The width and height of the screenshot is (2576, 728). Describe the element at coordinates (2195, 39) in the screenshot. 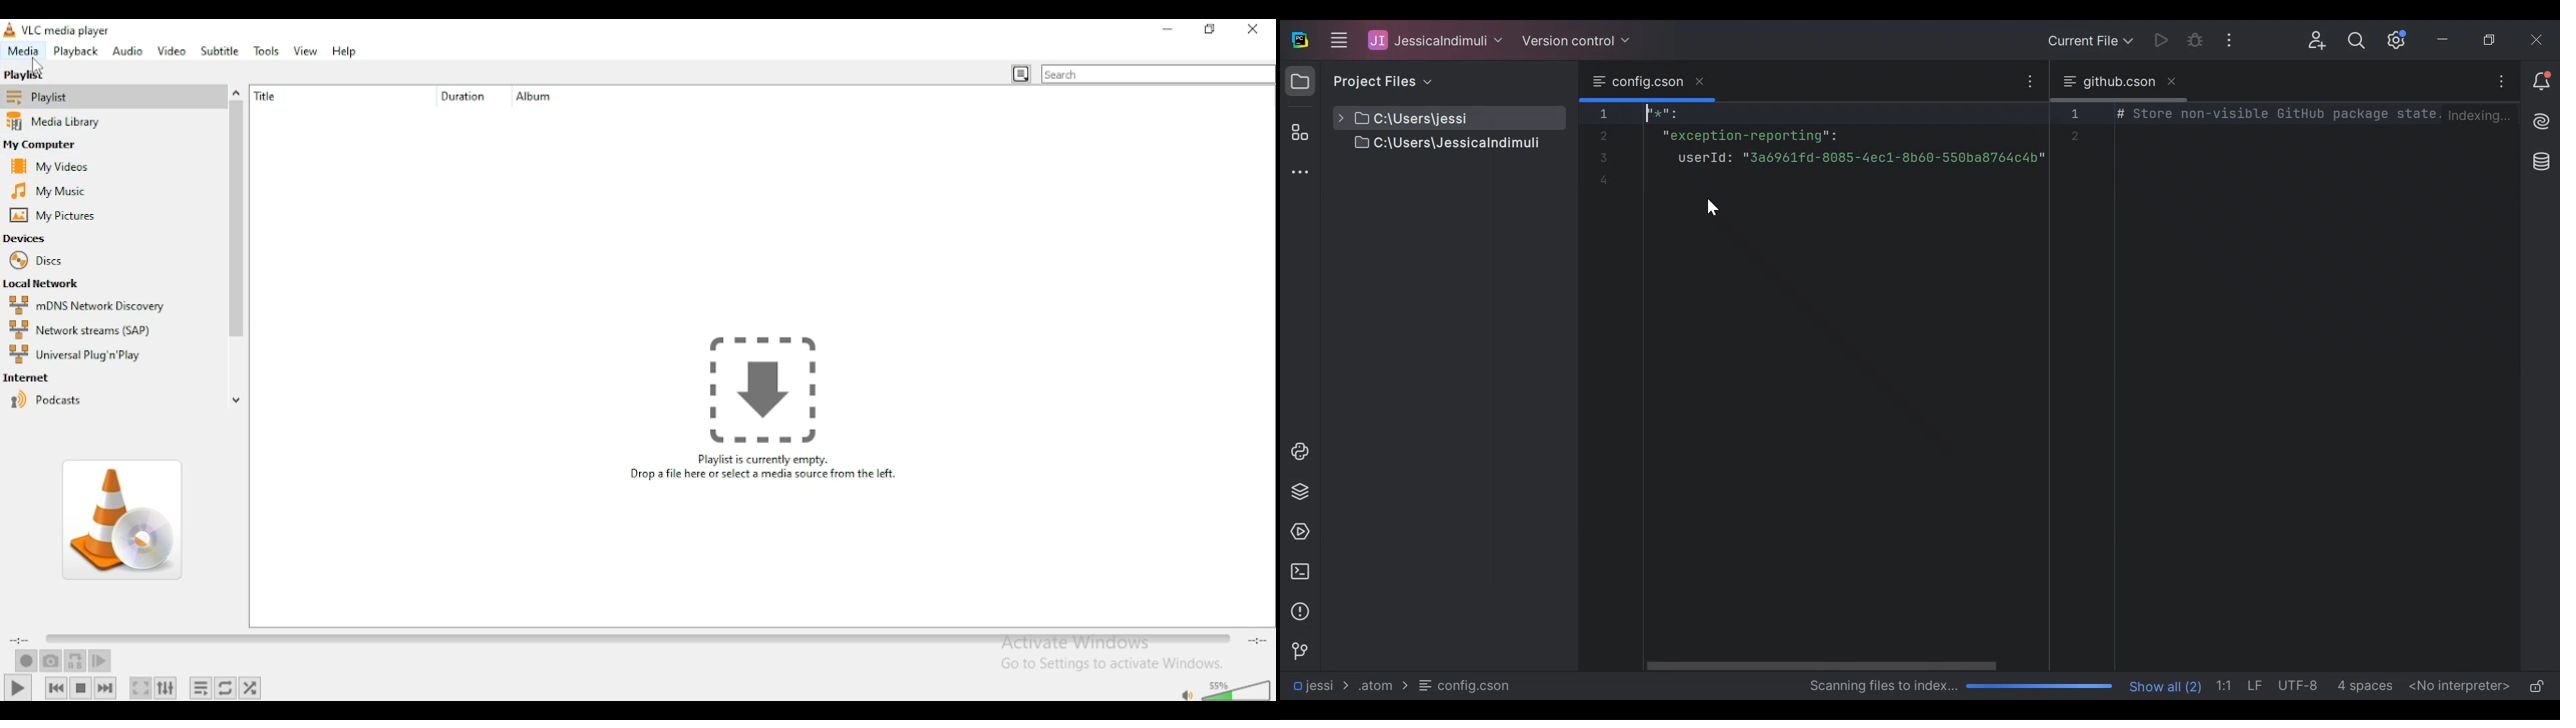

I see `Bug` at that location.